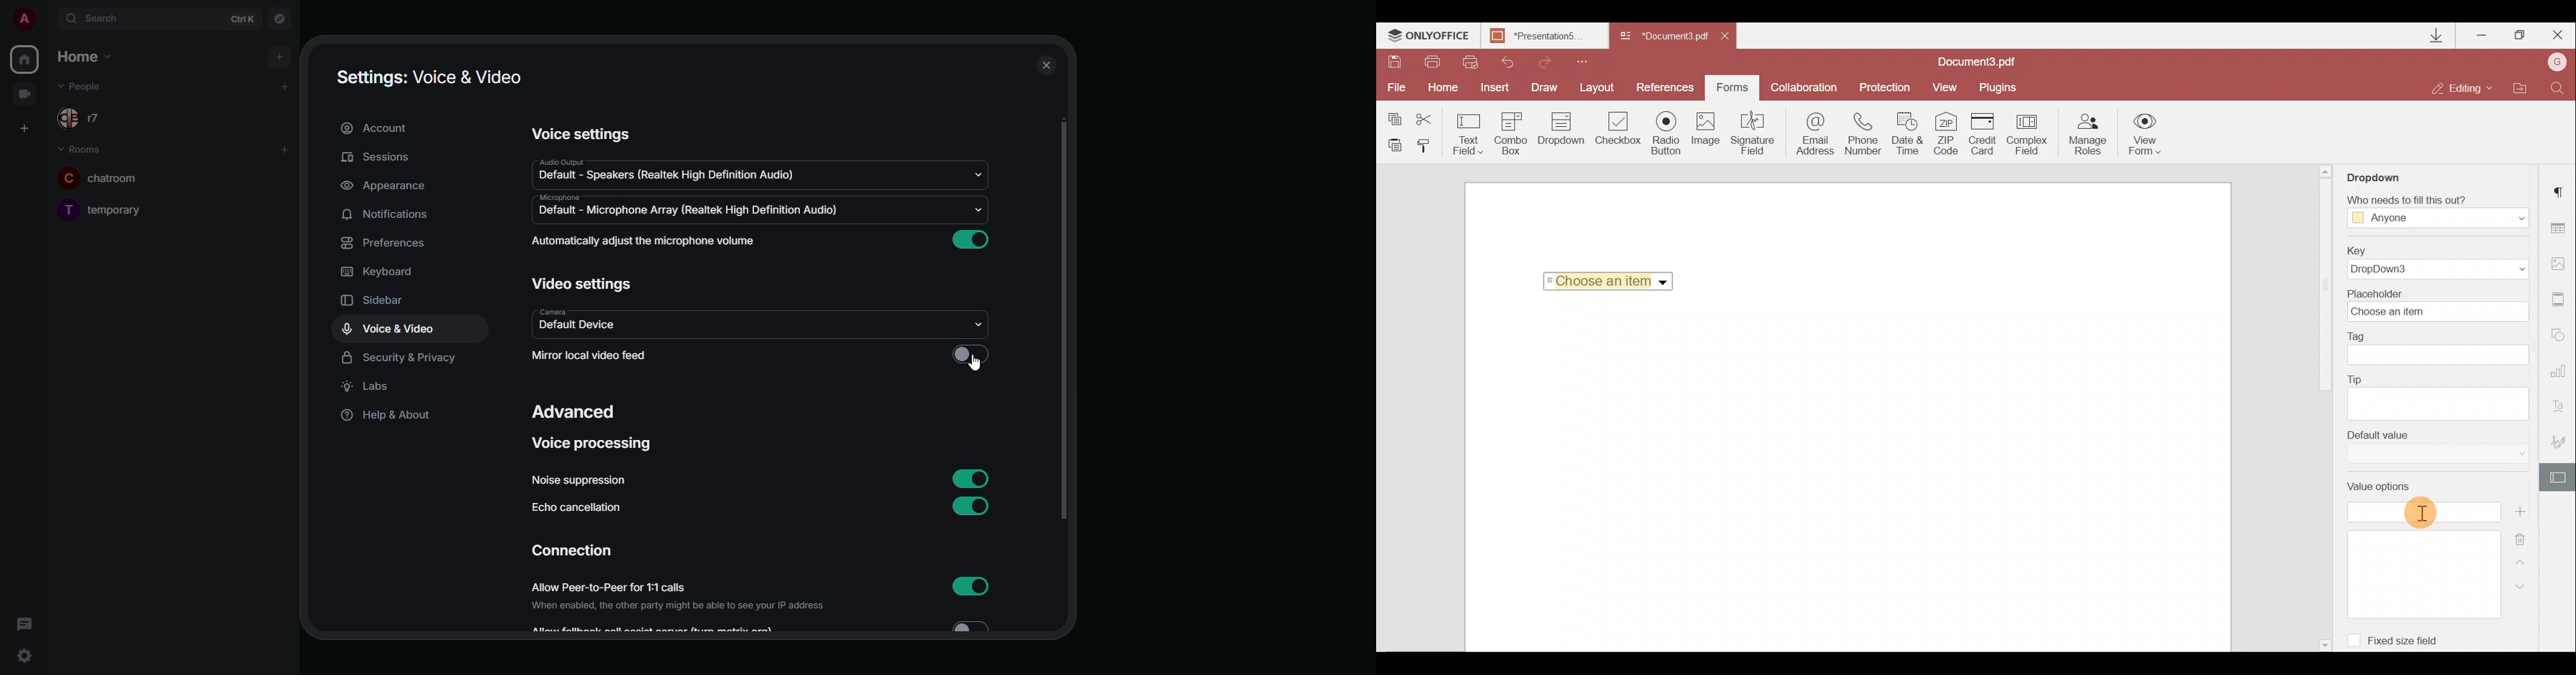 The image size is (2576, 700). I want to click on create space, so click(27, 128).